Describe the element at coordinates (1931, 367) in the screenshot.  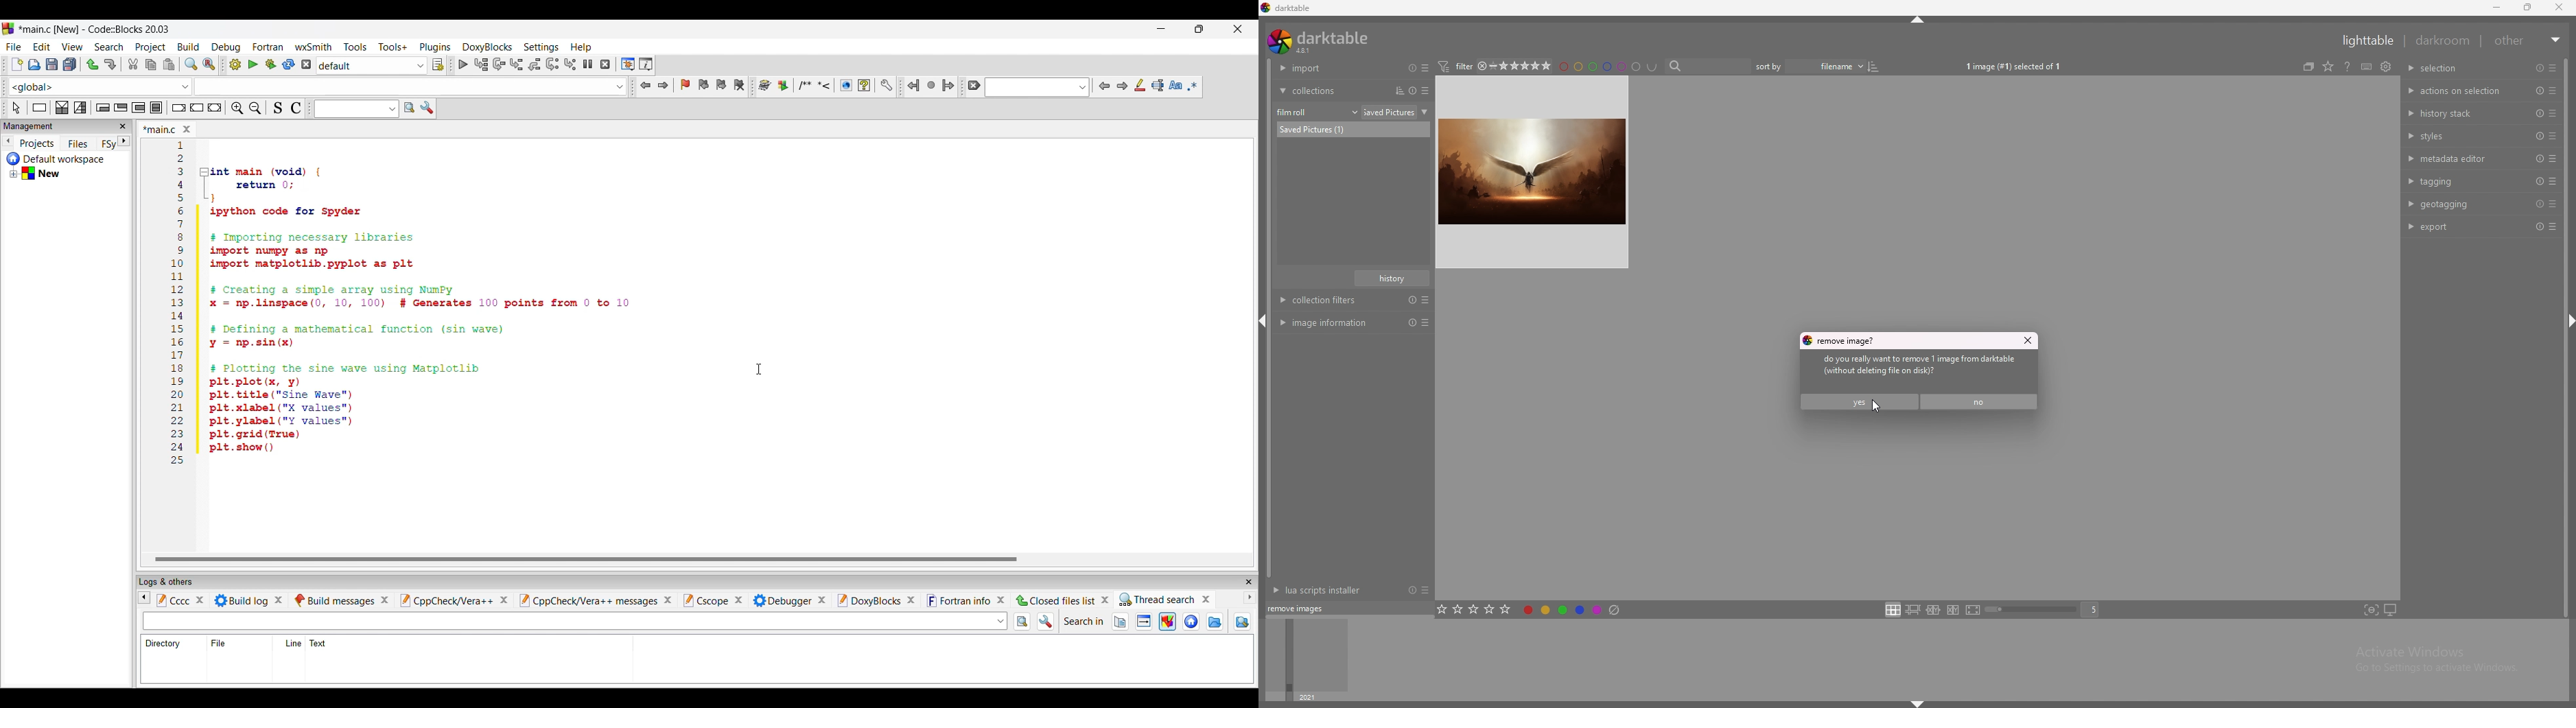
I see `do you really want to remove 1 image from darktable without deleting file on disk` at that location.